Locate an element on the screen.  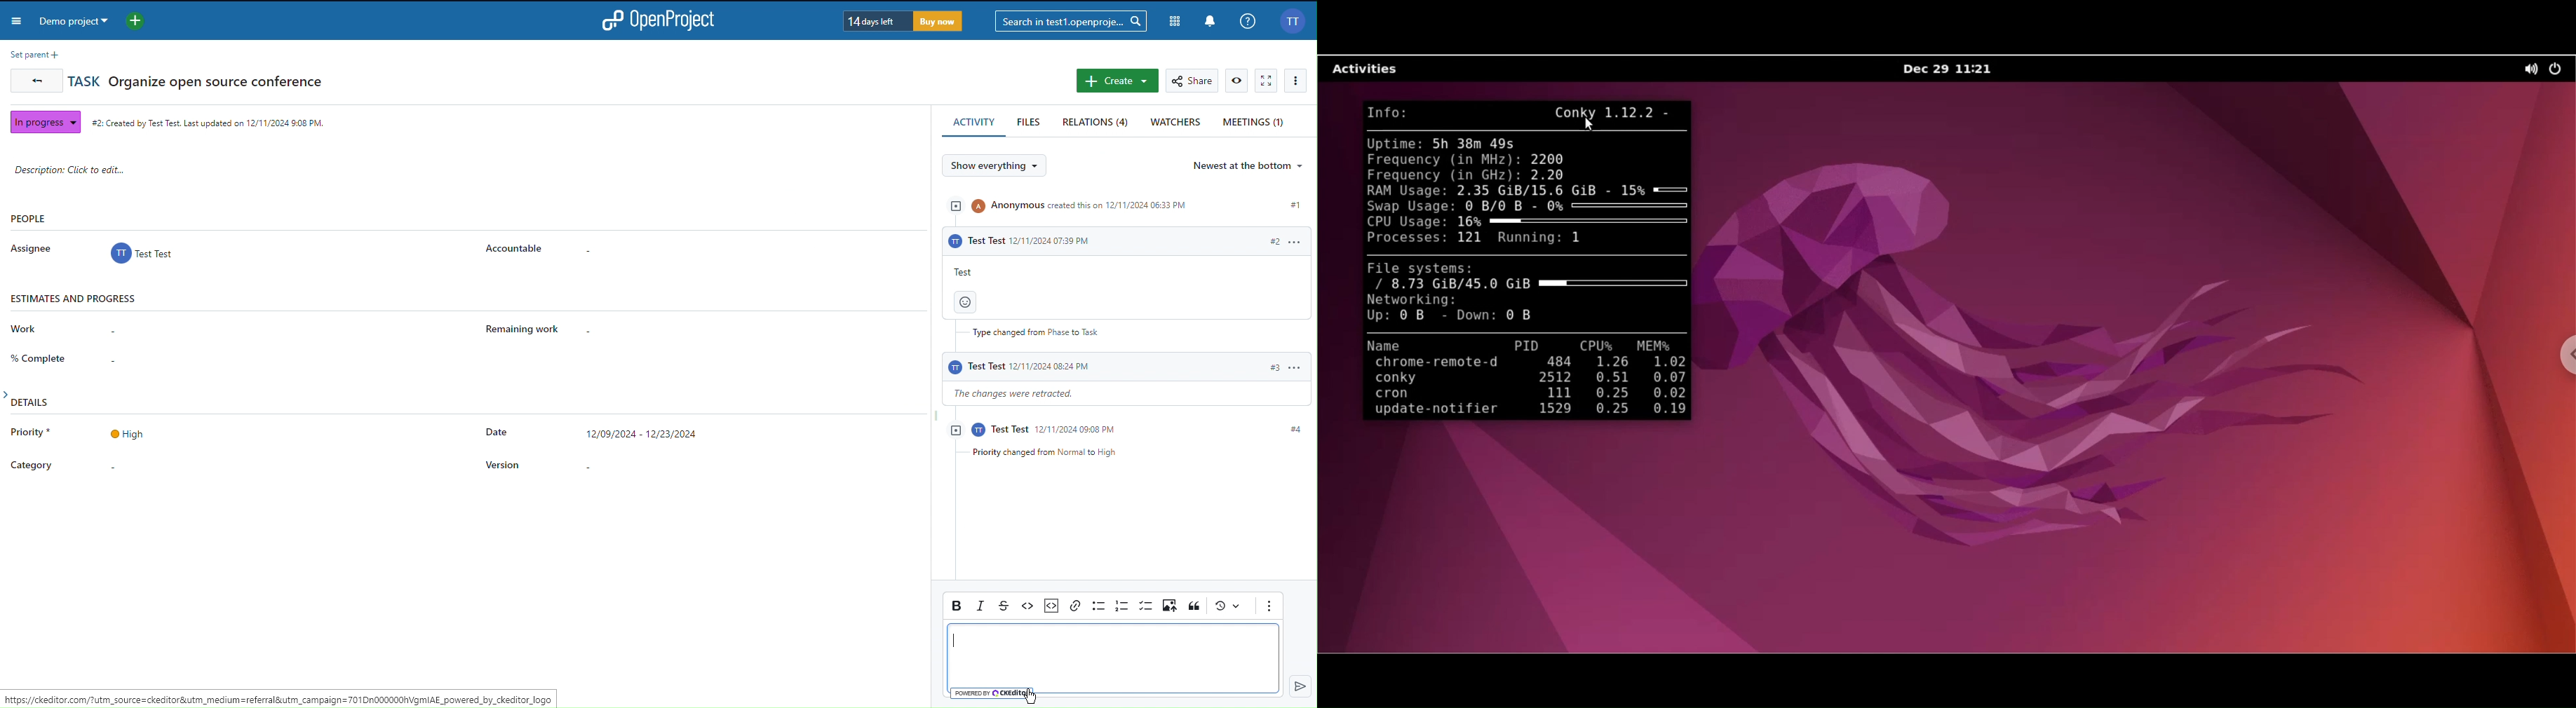
Back is located at coordinates (34, 83).